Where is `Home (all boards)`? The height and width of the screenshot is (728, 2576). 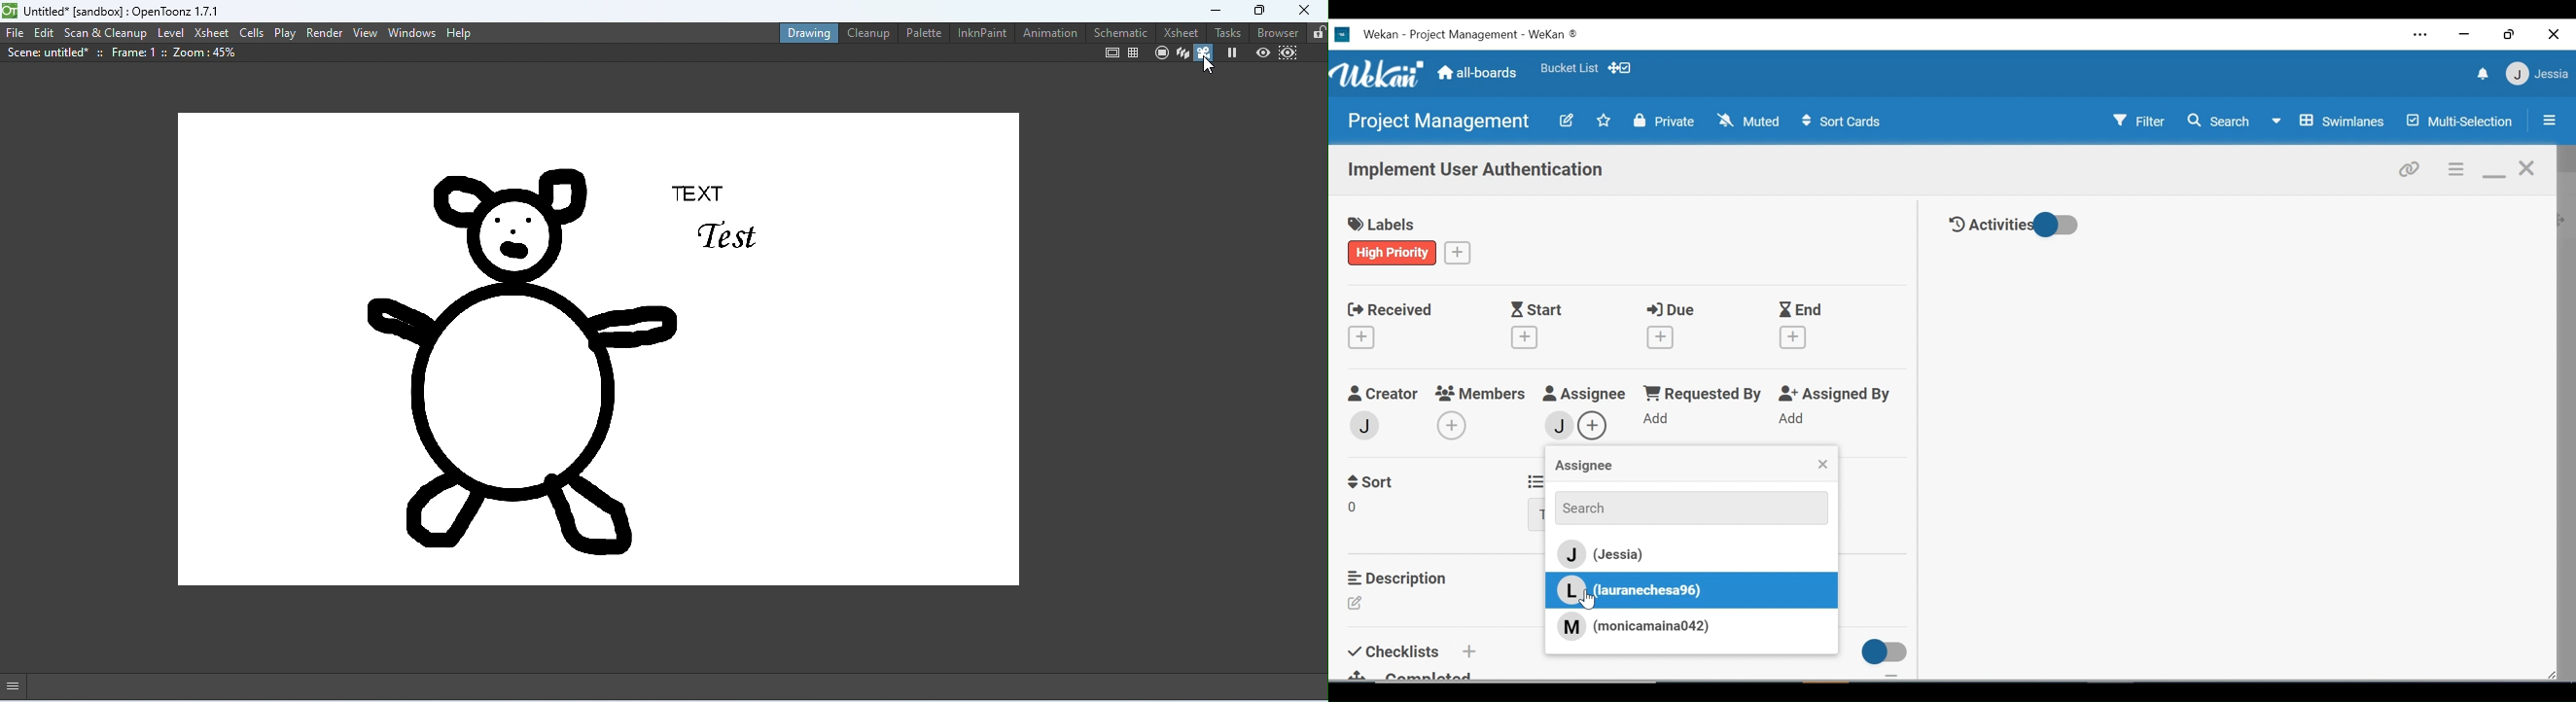 Home (all boards) is located at coordinates (1478, 73).